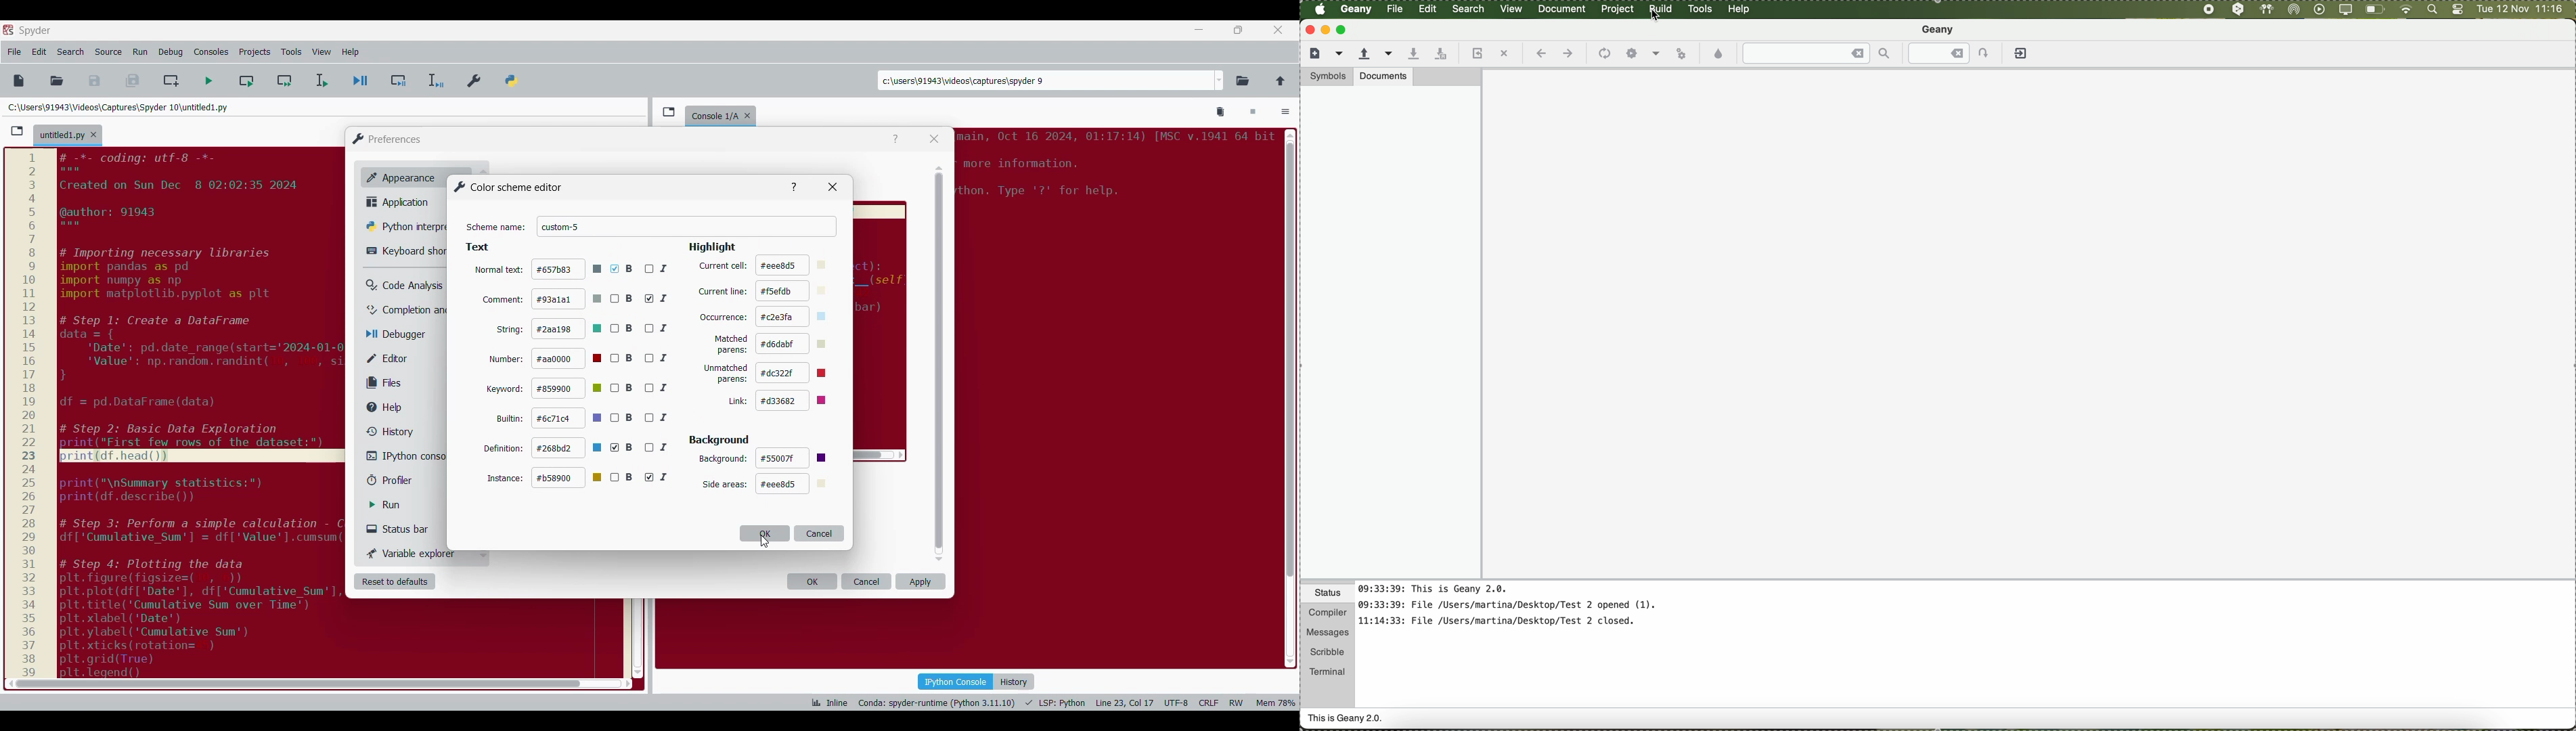 Image resolution: width=2576 pixels, height=756 pixels. Describe the element at coordinates (1253, 112) in the screenshot. I see `Interrupt kernel` at that location.